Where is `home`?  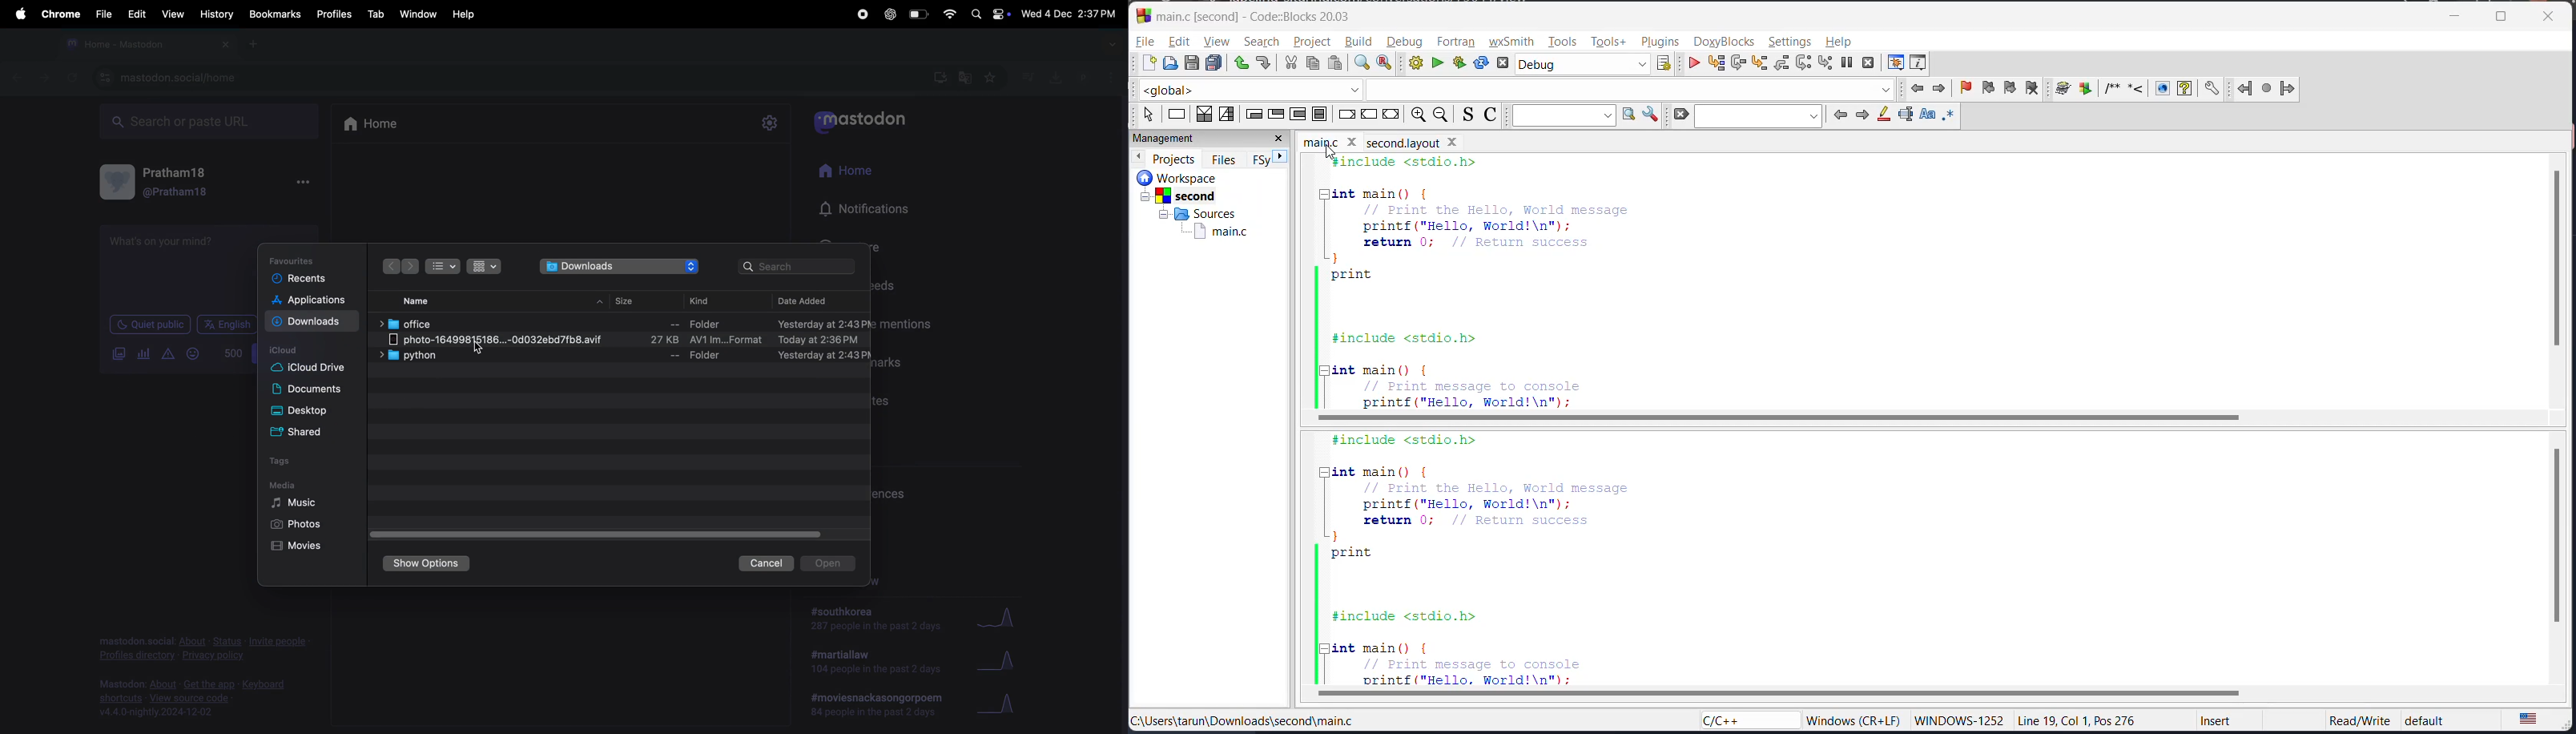 home is located at coordinates (848, 172).